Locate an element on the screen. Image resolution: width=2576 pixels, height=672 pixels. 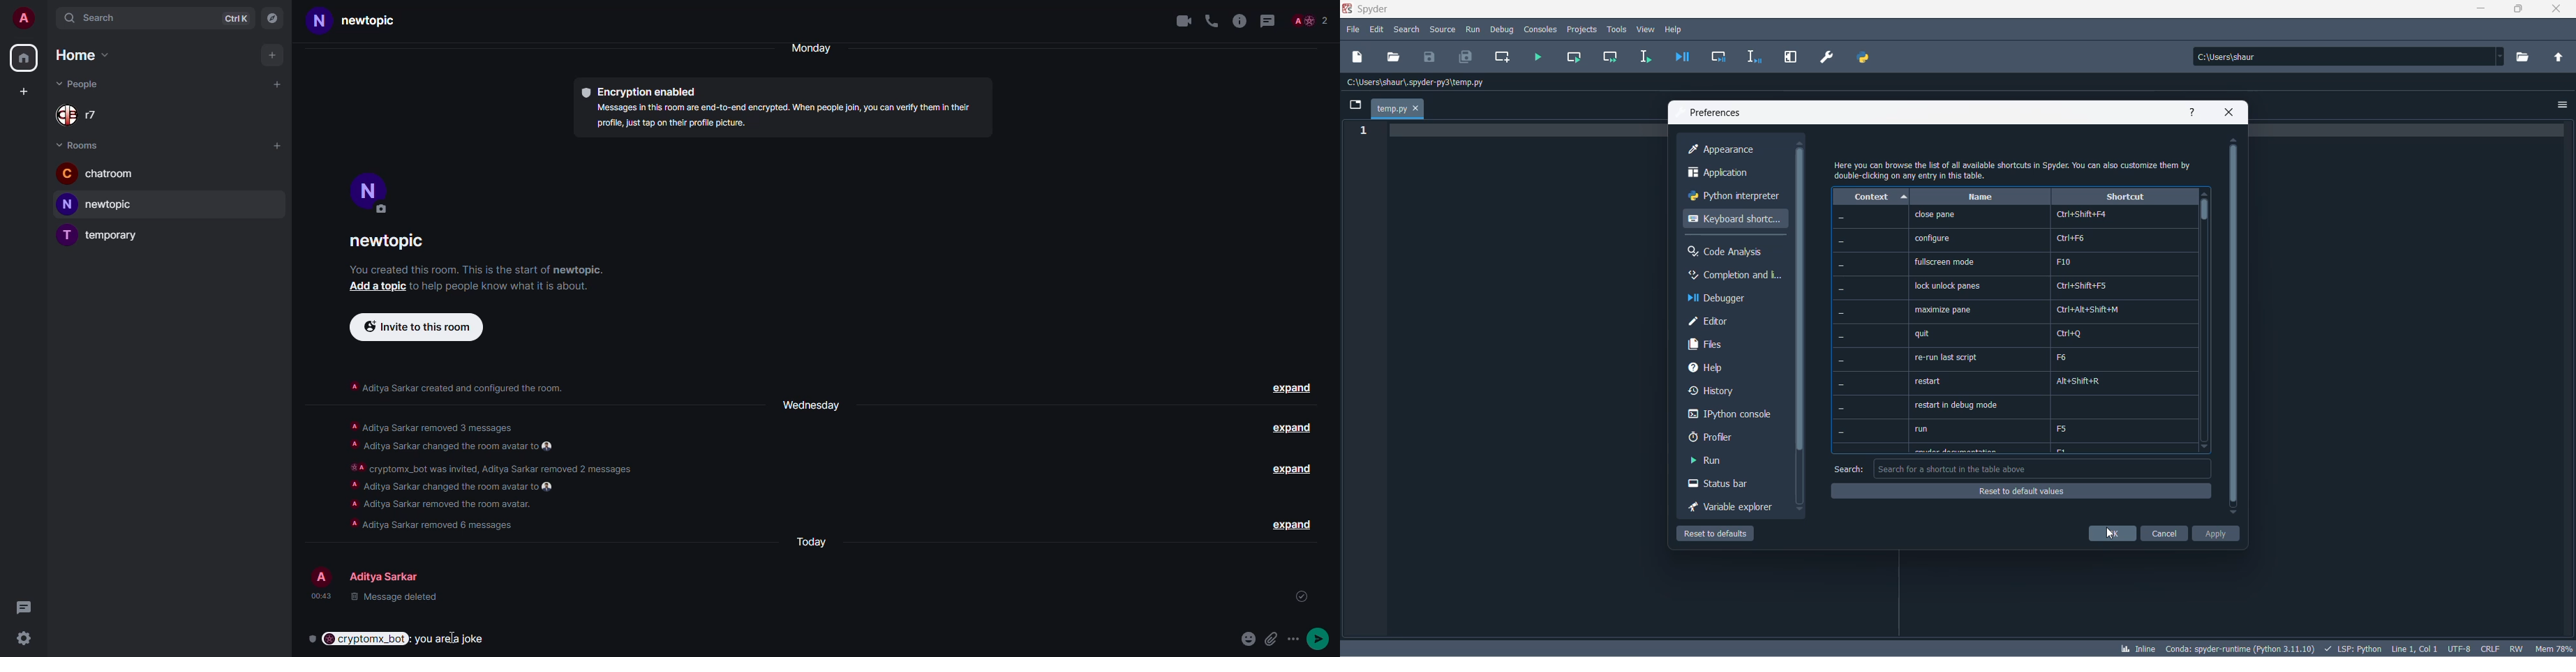
- is located at coordinates (1843, 385).